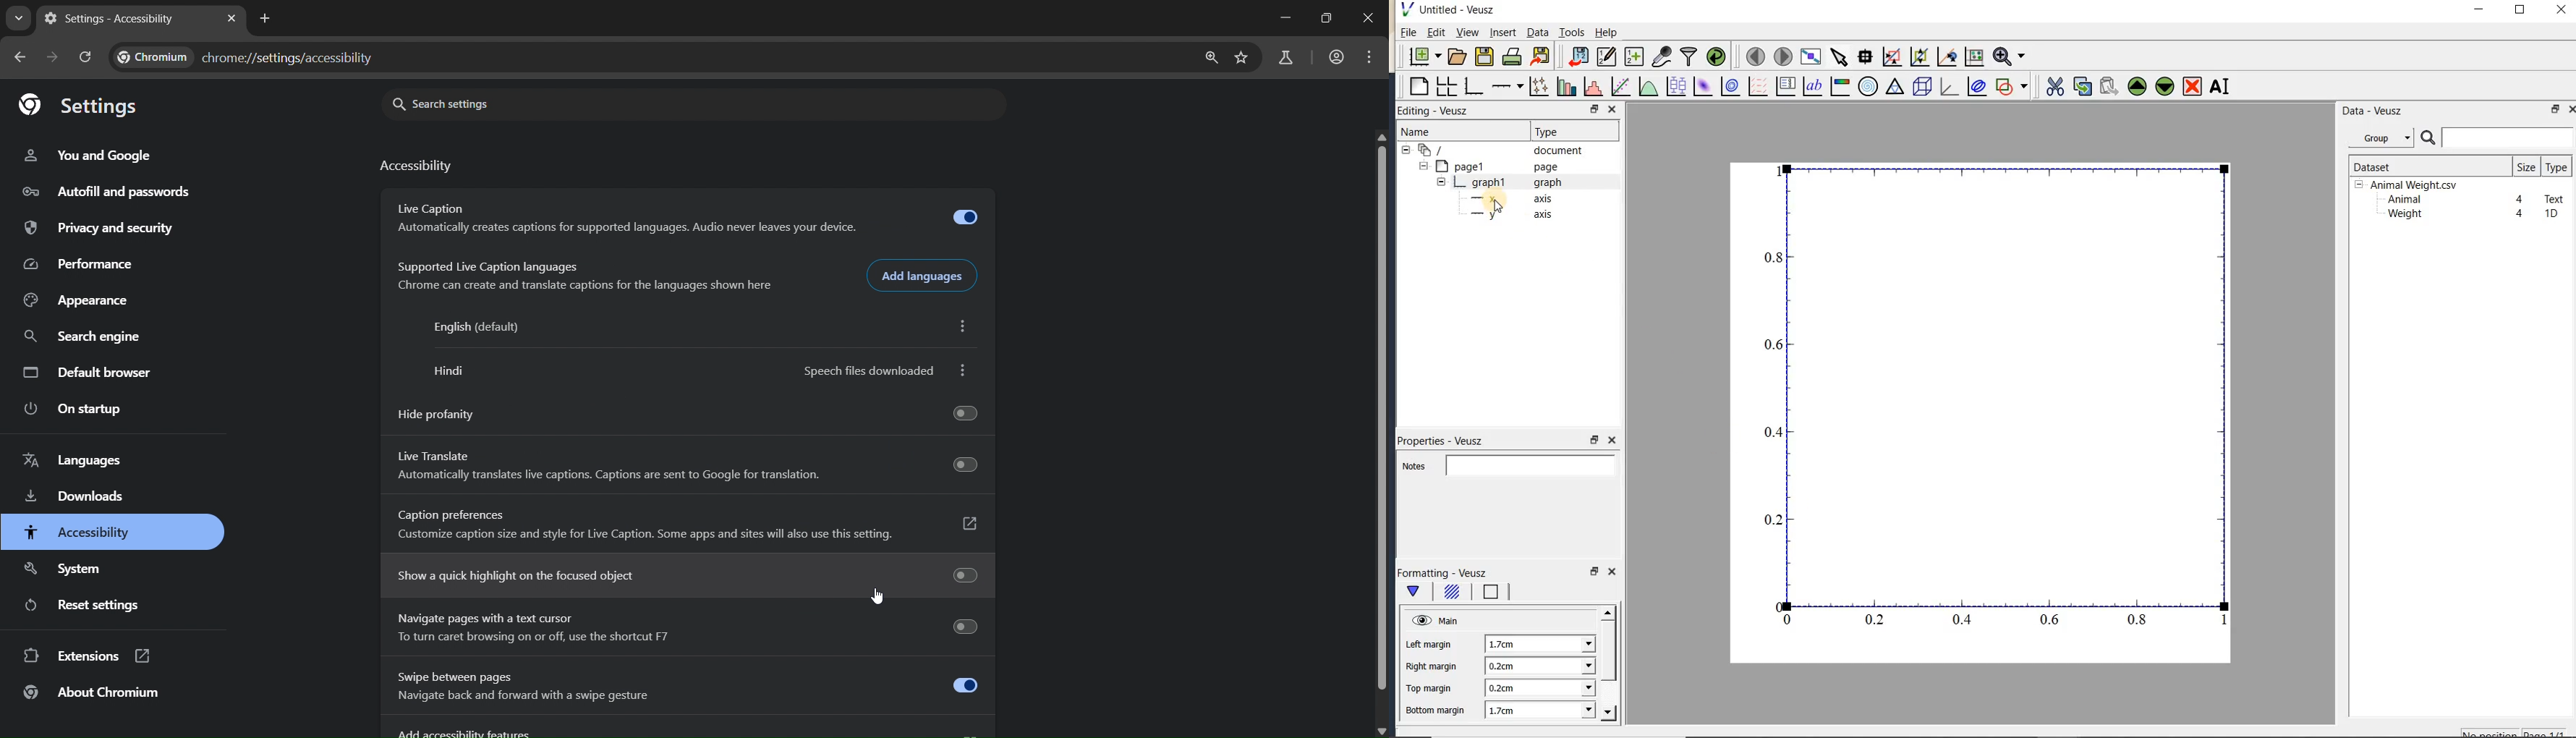 The width and height of the screenshot is (2576, 756). I want to click on File, so click(1409, 33).